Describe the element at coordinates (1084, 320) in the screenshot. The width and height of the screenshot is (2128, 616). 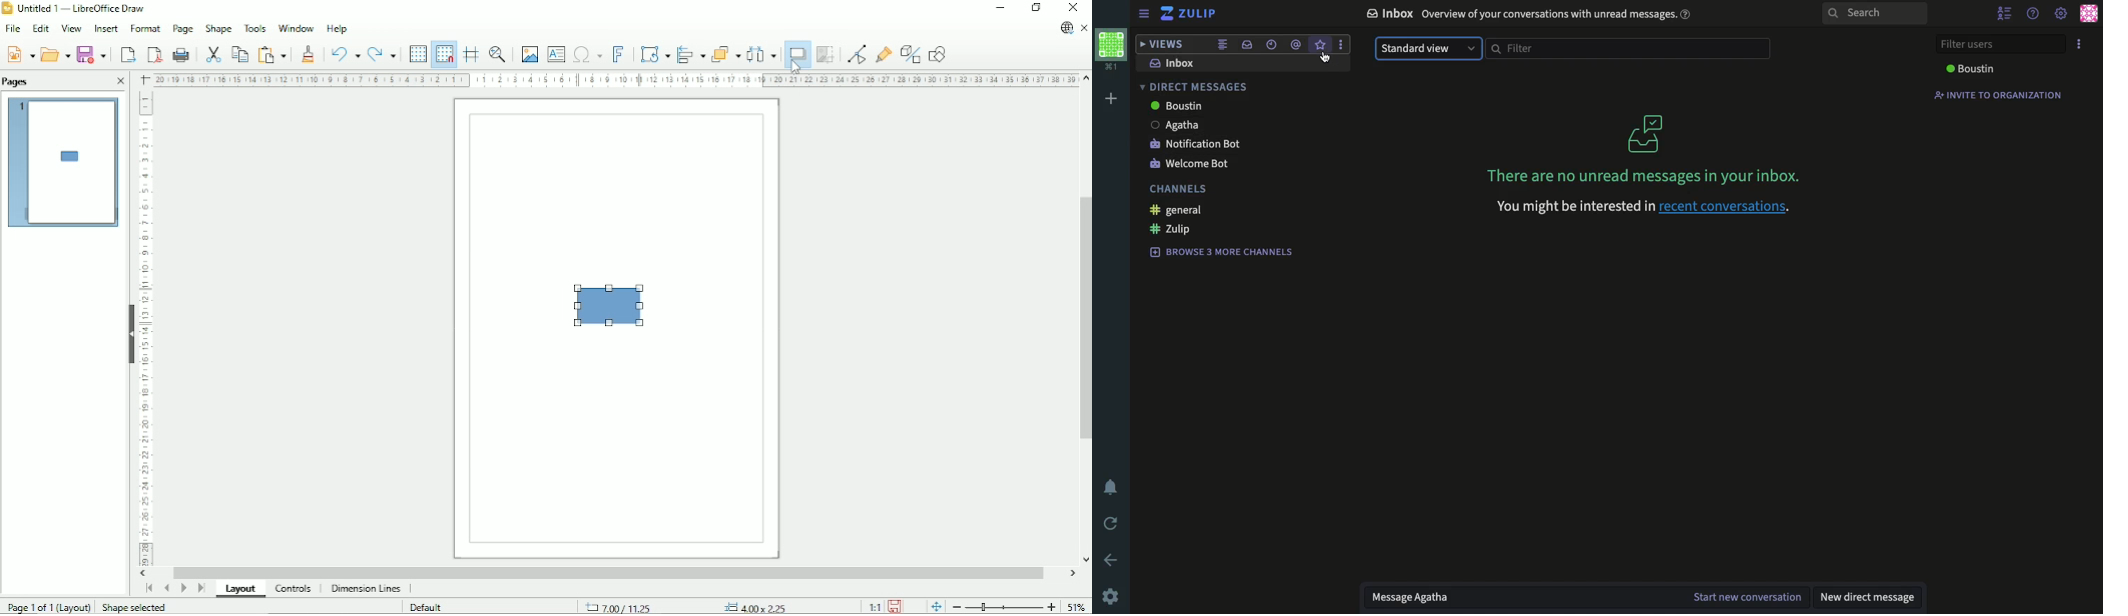
I see `Vertical scrollbar` at that location.